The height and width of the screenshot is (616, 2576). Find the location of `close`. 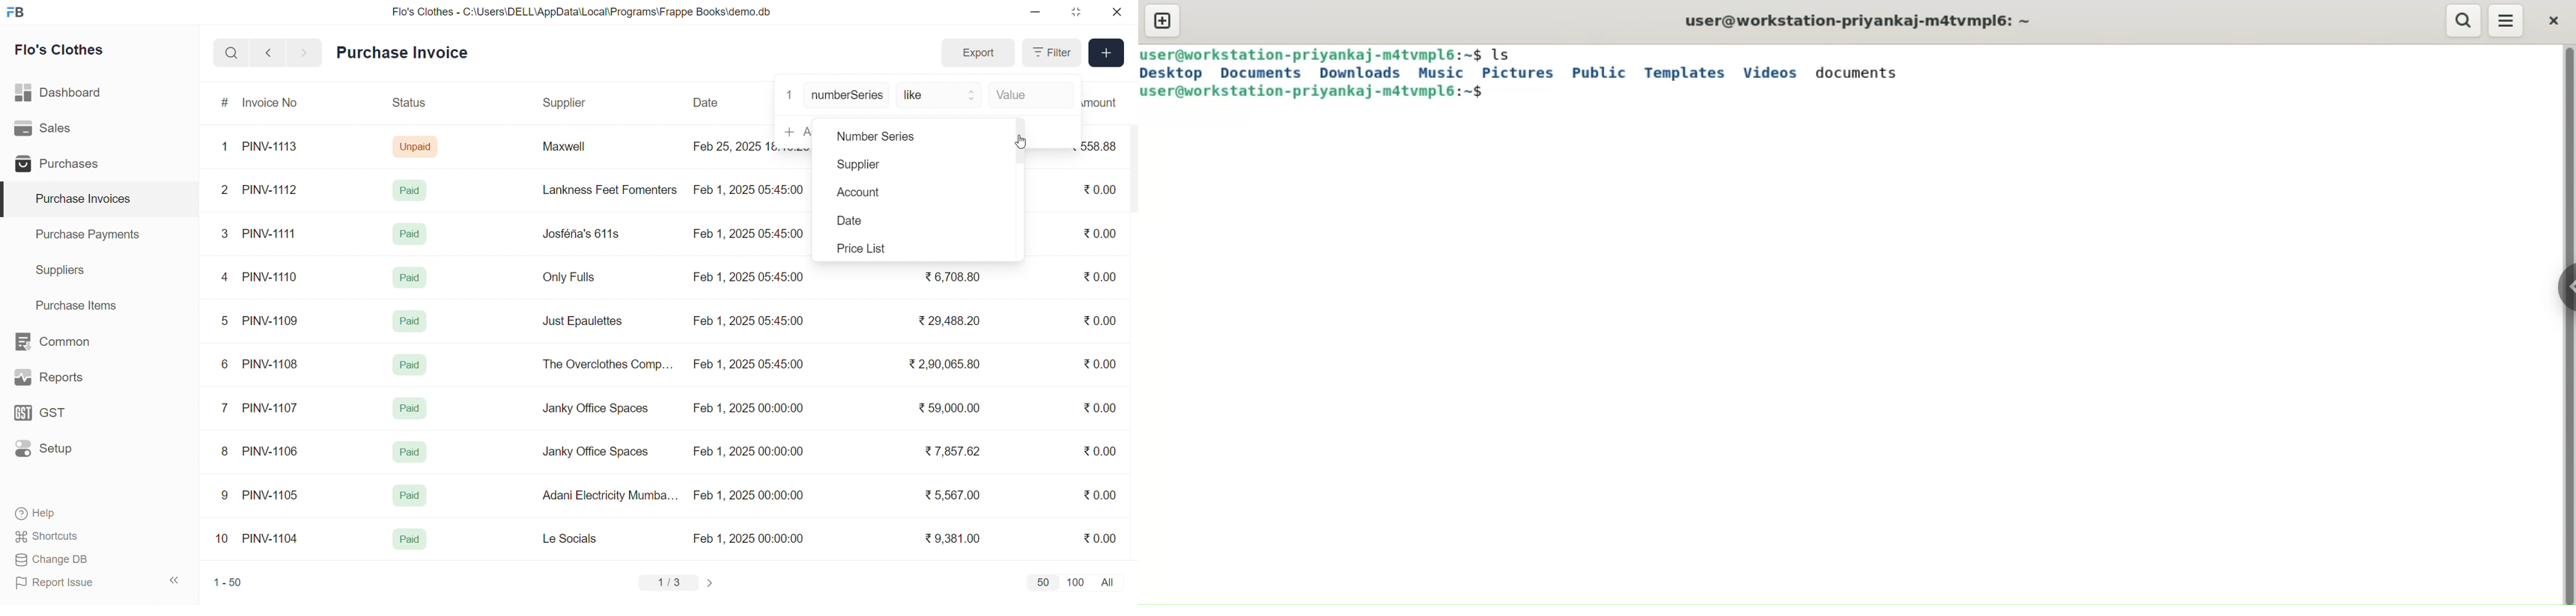

close is located at coordinates (1116, 12).